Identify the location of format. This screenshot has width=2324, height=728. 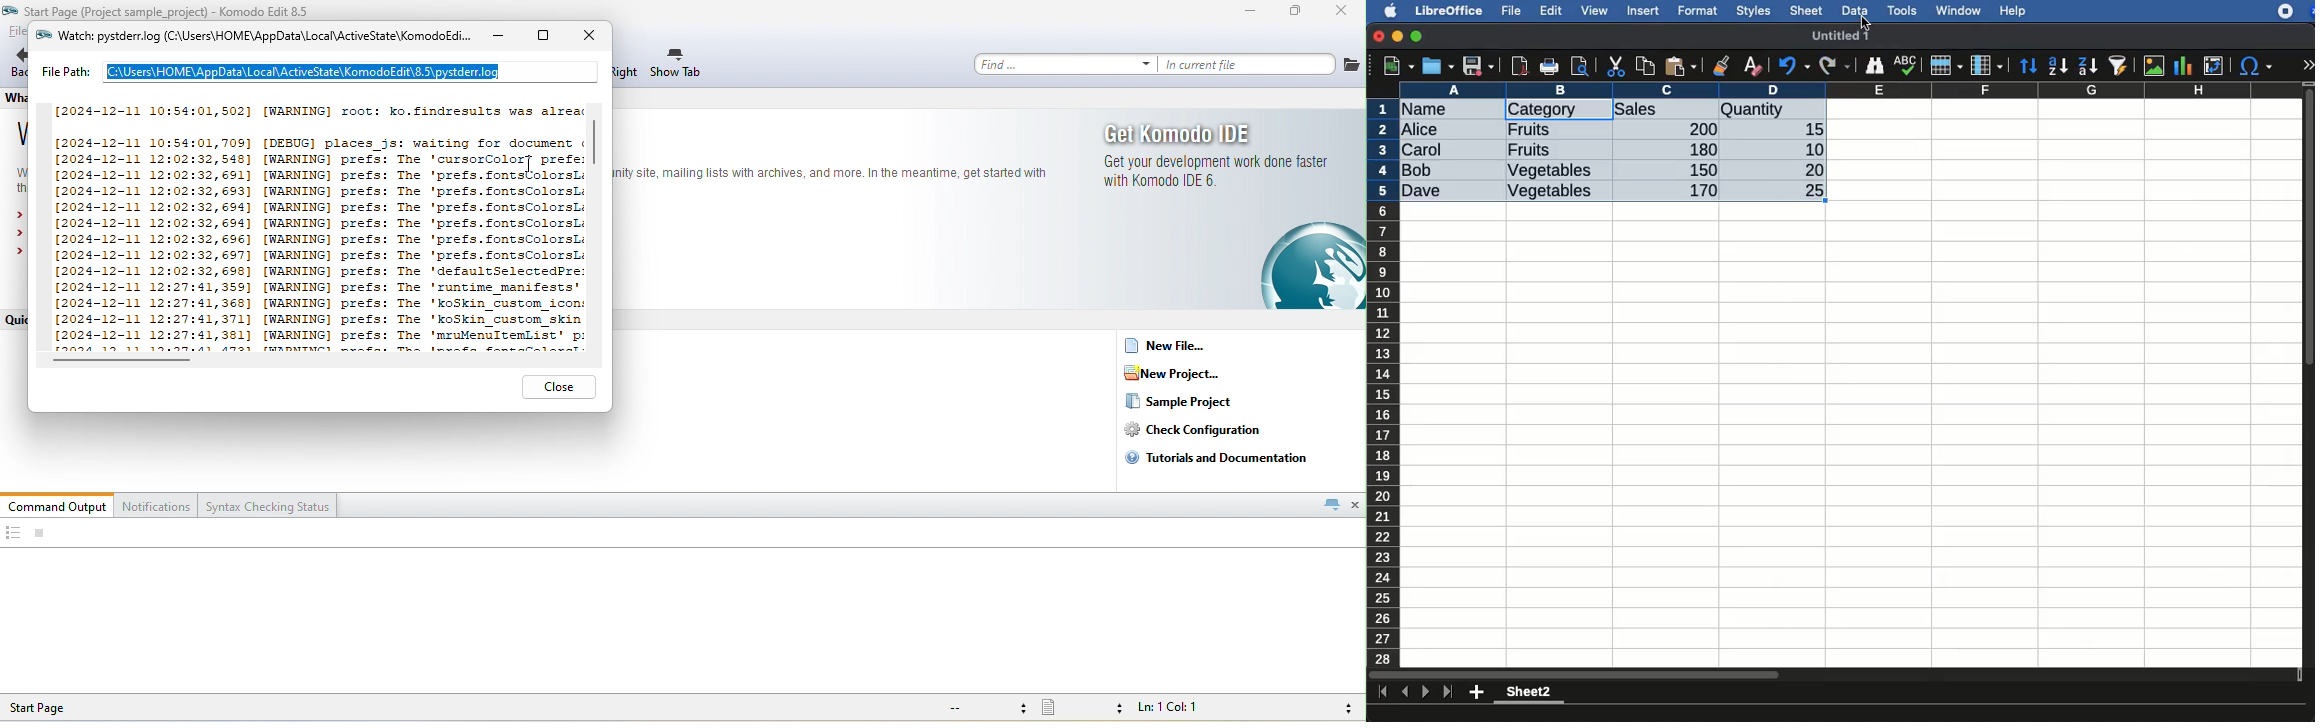
(1698, 11).